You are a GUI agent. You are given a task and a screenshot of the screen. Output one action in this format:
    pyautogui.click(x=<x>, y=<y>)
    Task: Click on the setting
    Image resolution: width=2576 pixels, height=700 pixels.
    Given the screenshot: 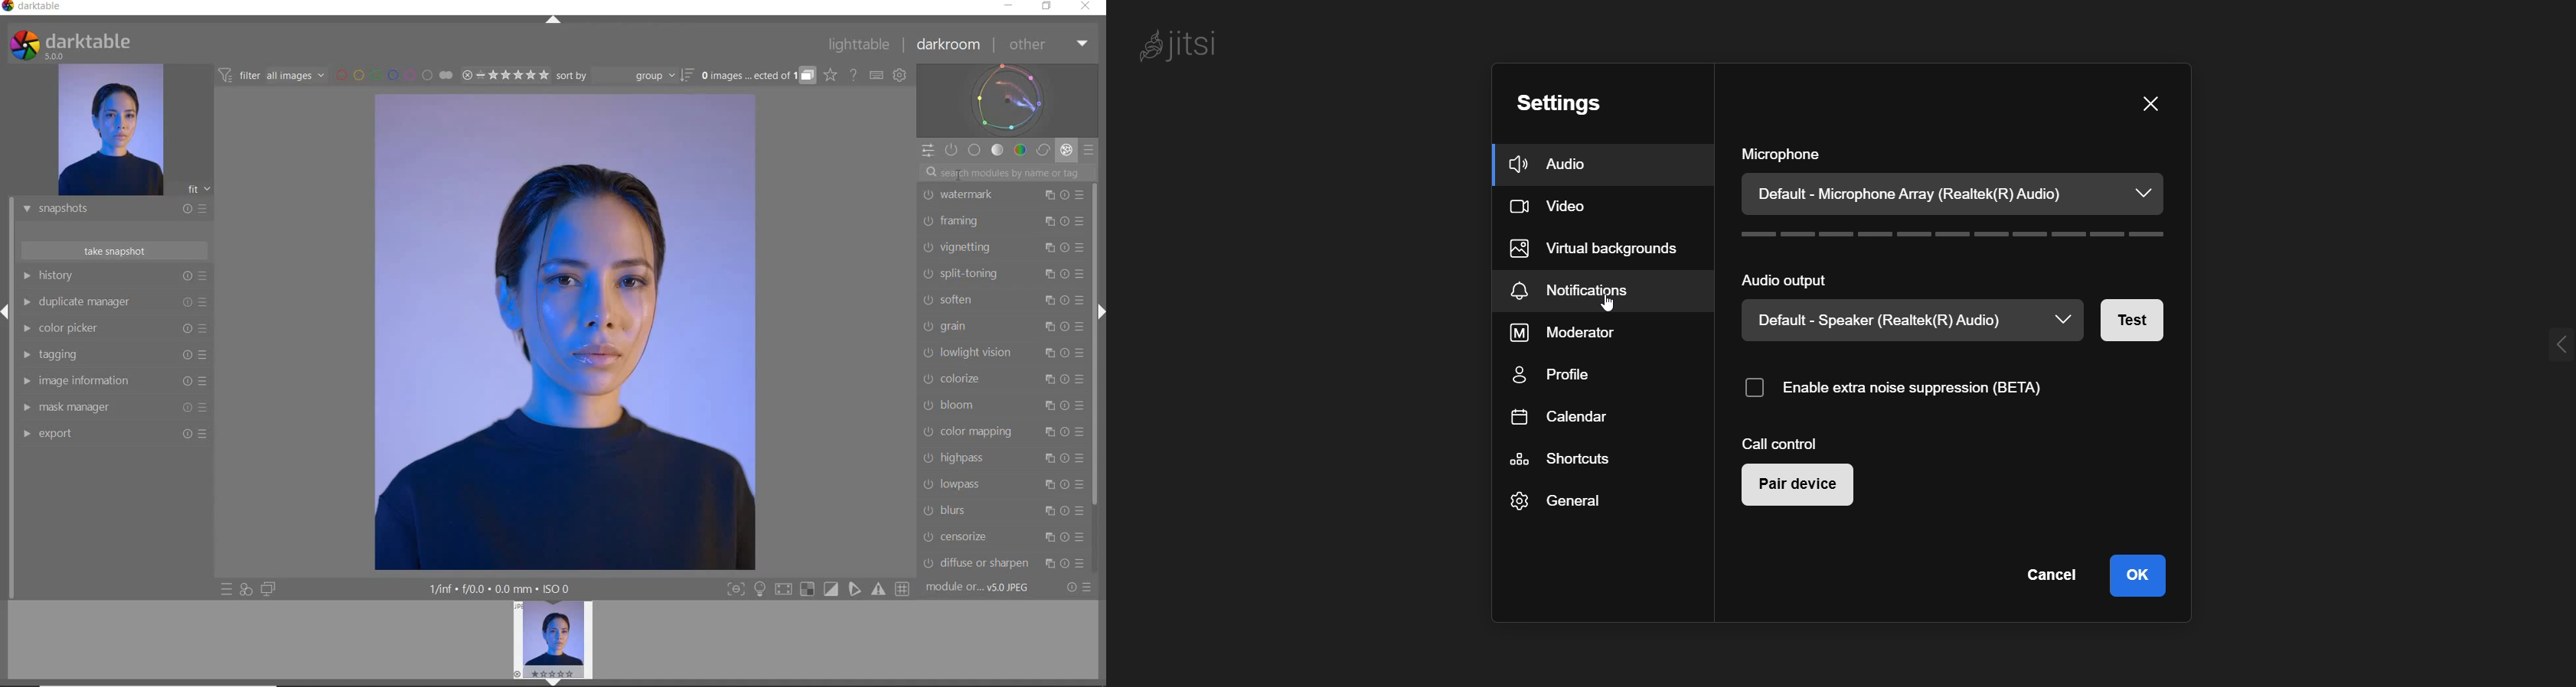 What is the action you would take?
    pyautogui.click(x=1558, y=103)
    